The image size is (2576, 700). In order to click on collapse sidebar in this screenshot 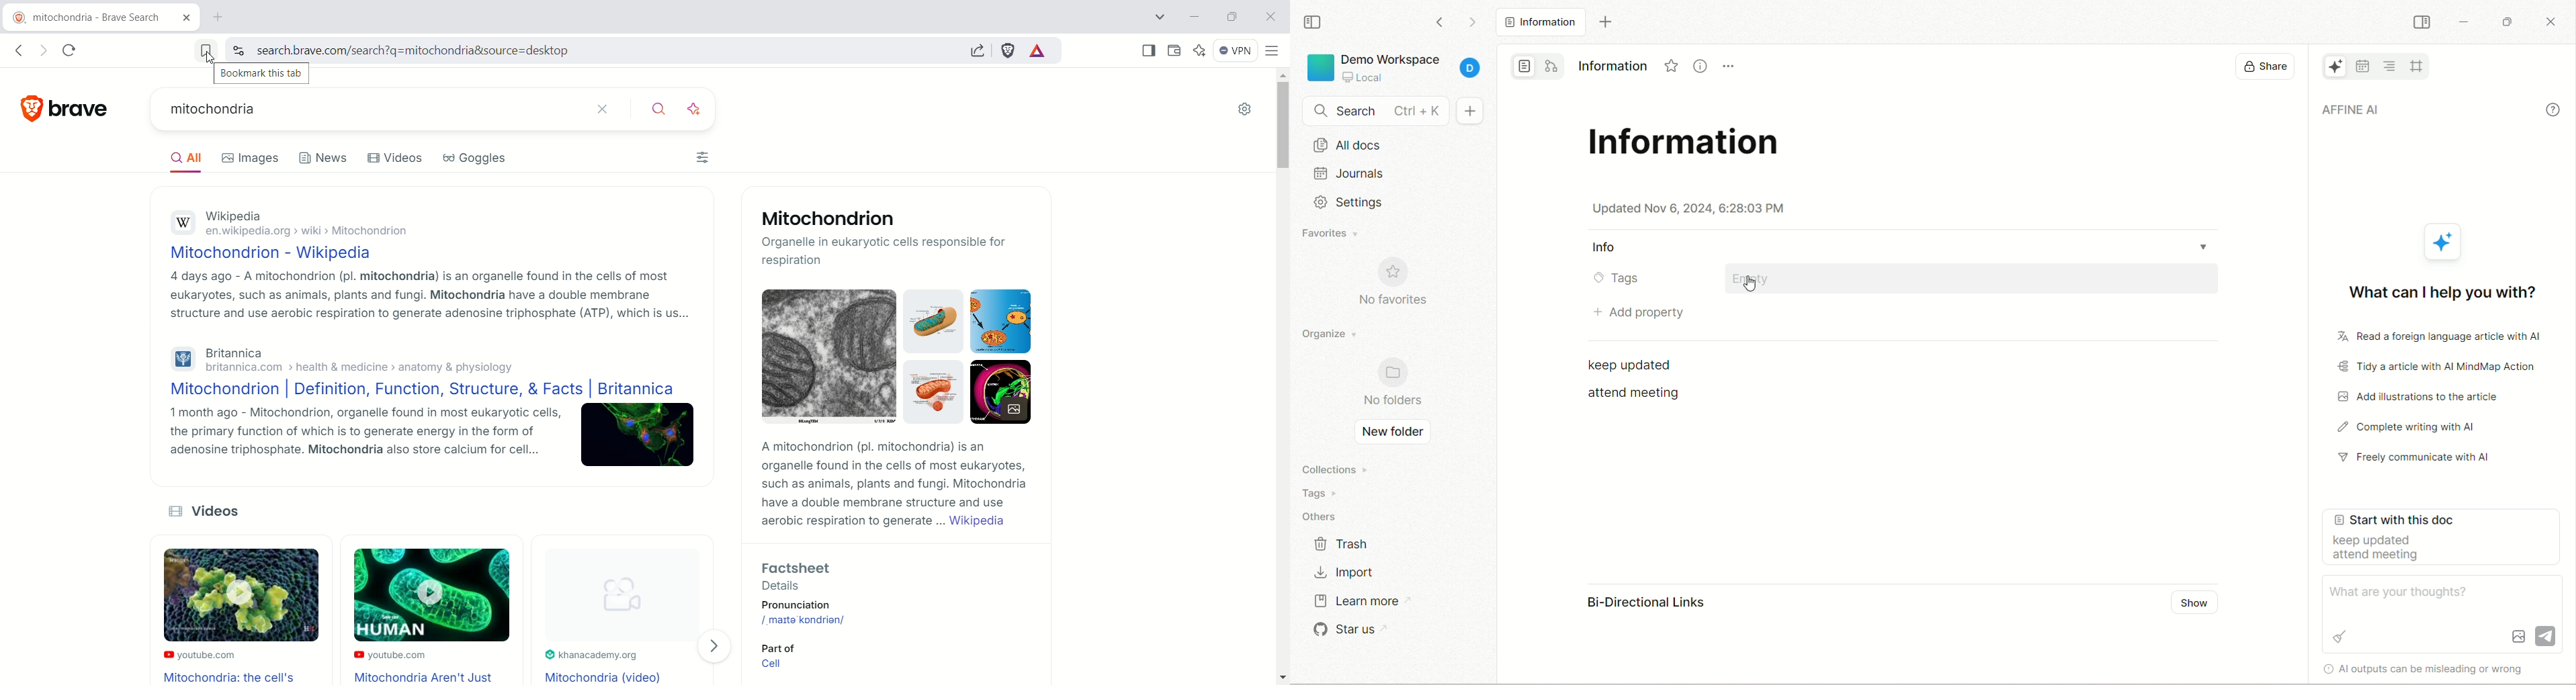, I will do `click(2421, 21)`.